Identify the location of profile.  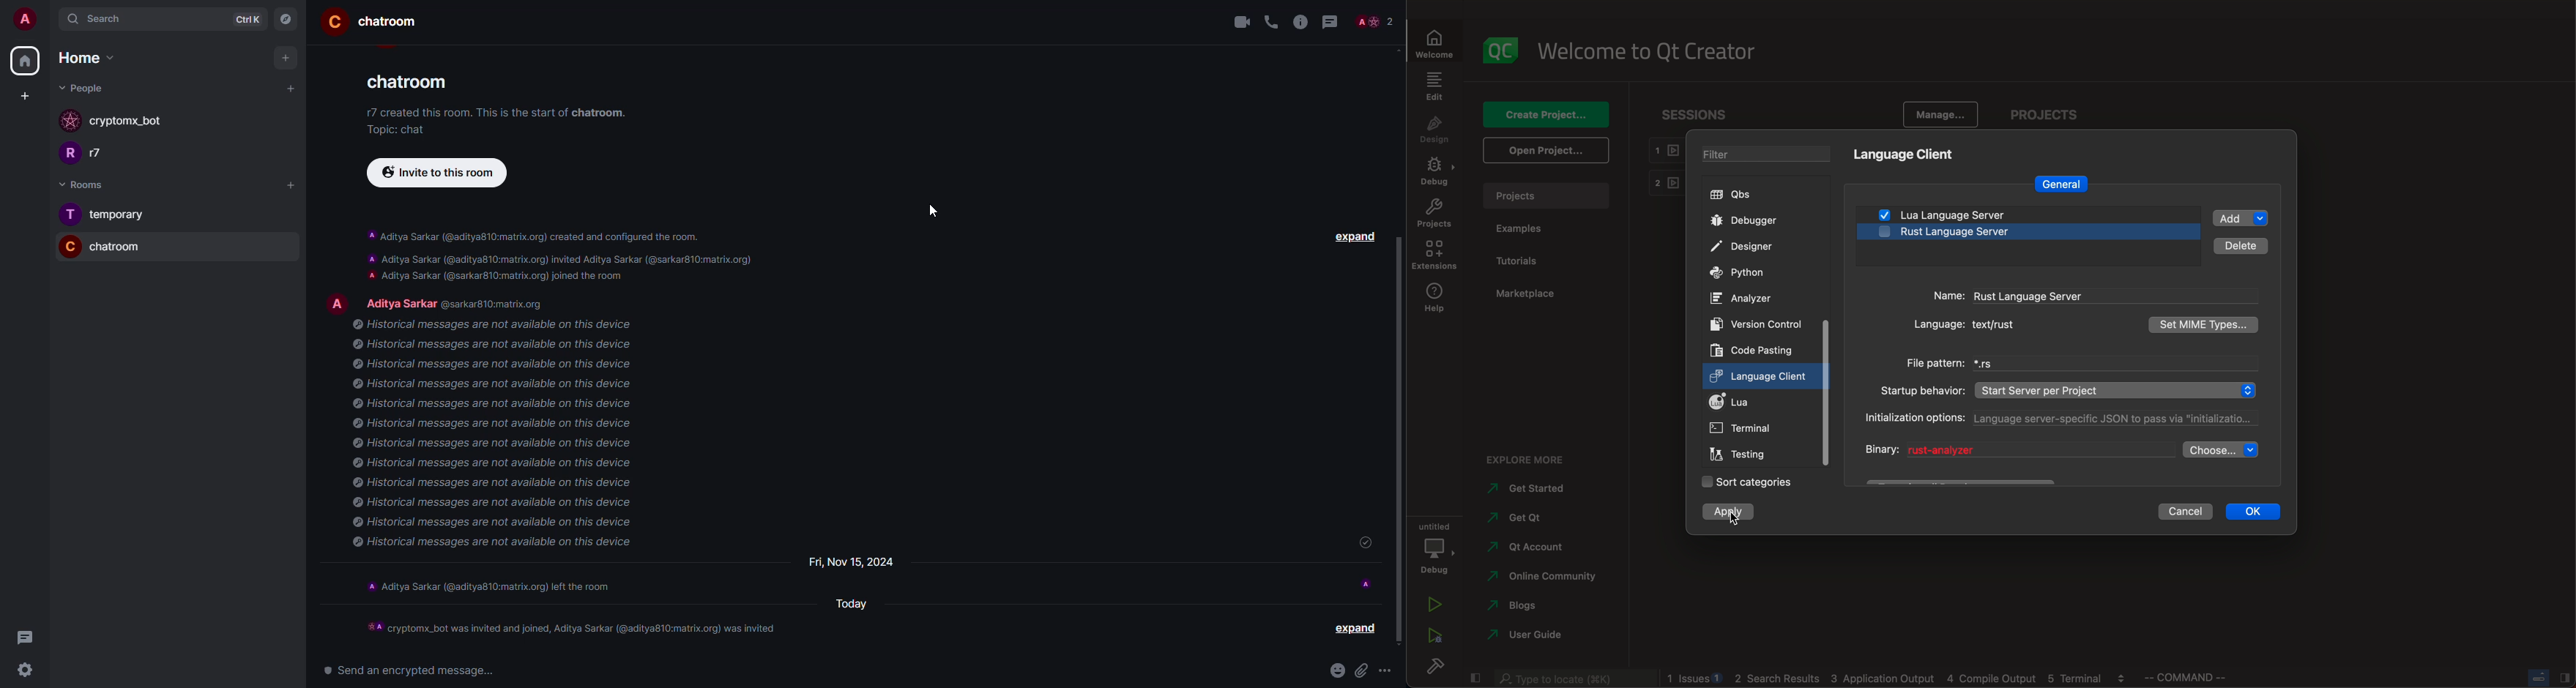
(67, 246).